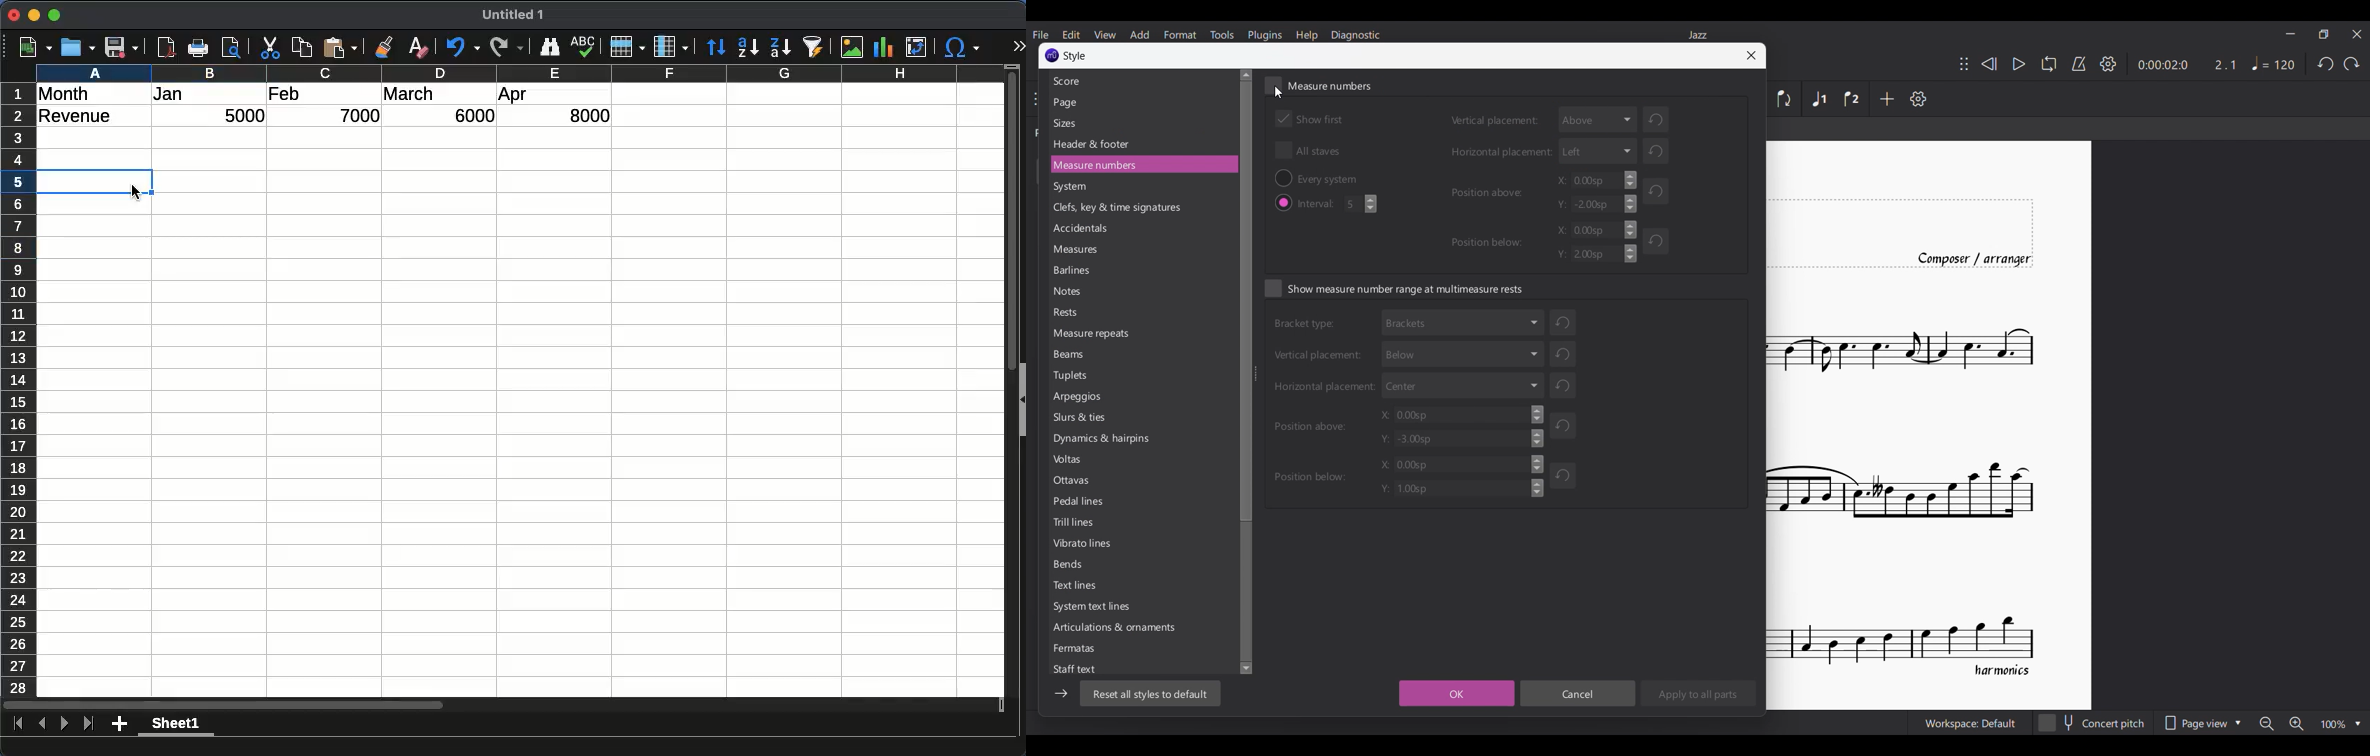 The height and width of the screenshot is (756, 2380). I want to click on Current score title, so click(1697, 34).